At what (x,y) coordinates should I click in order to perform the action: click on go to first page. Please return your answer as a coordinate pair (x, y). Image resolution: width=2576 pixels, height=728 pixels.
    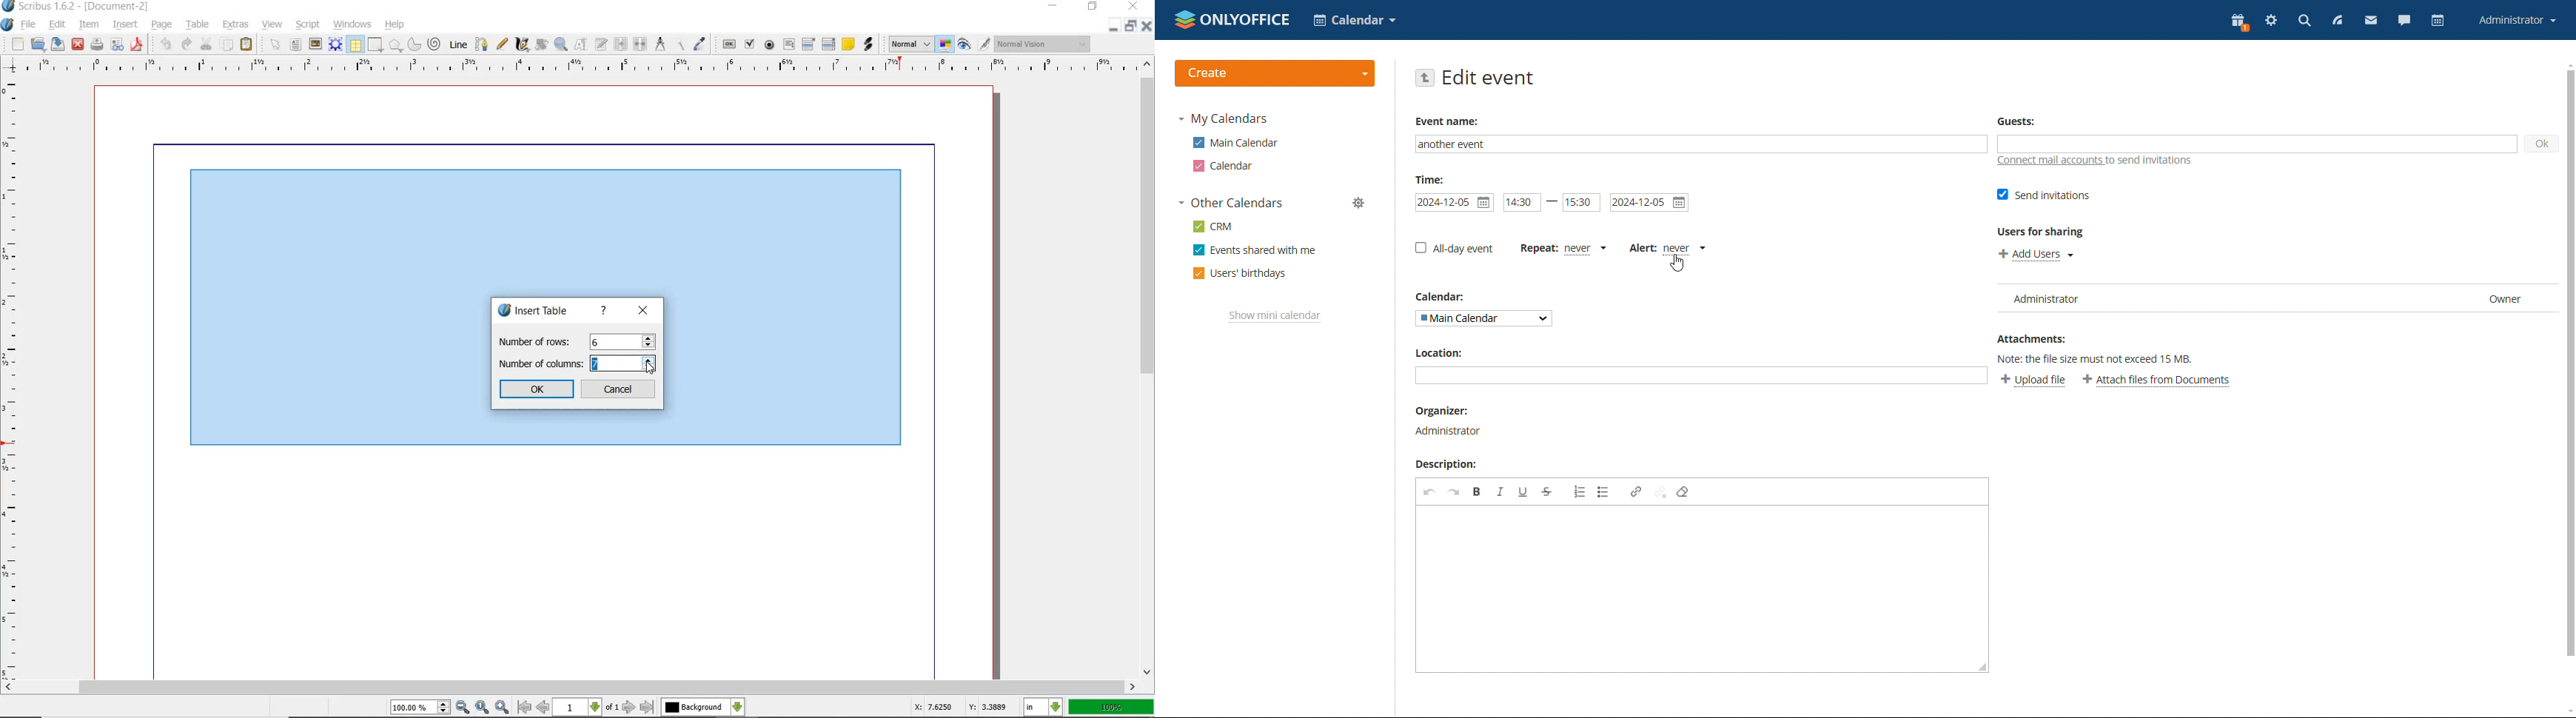
    Looking at the image, I should click on (524, 708).